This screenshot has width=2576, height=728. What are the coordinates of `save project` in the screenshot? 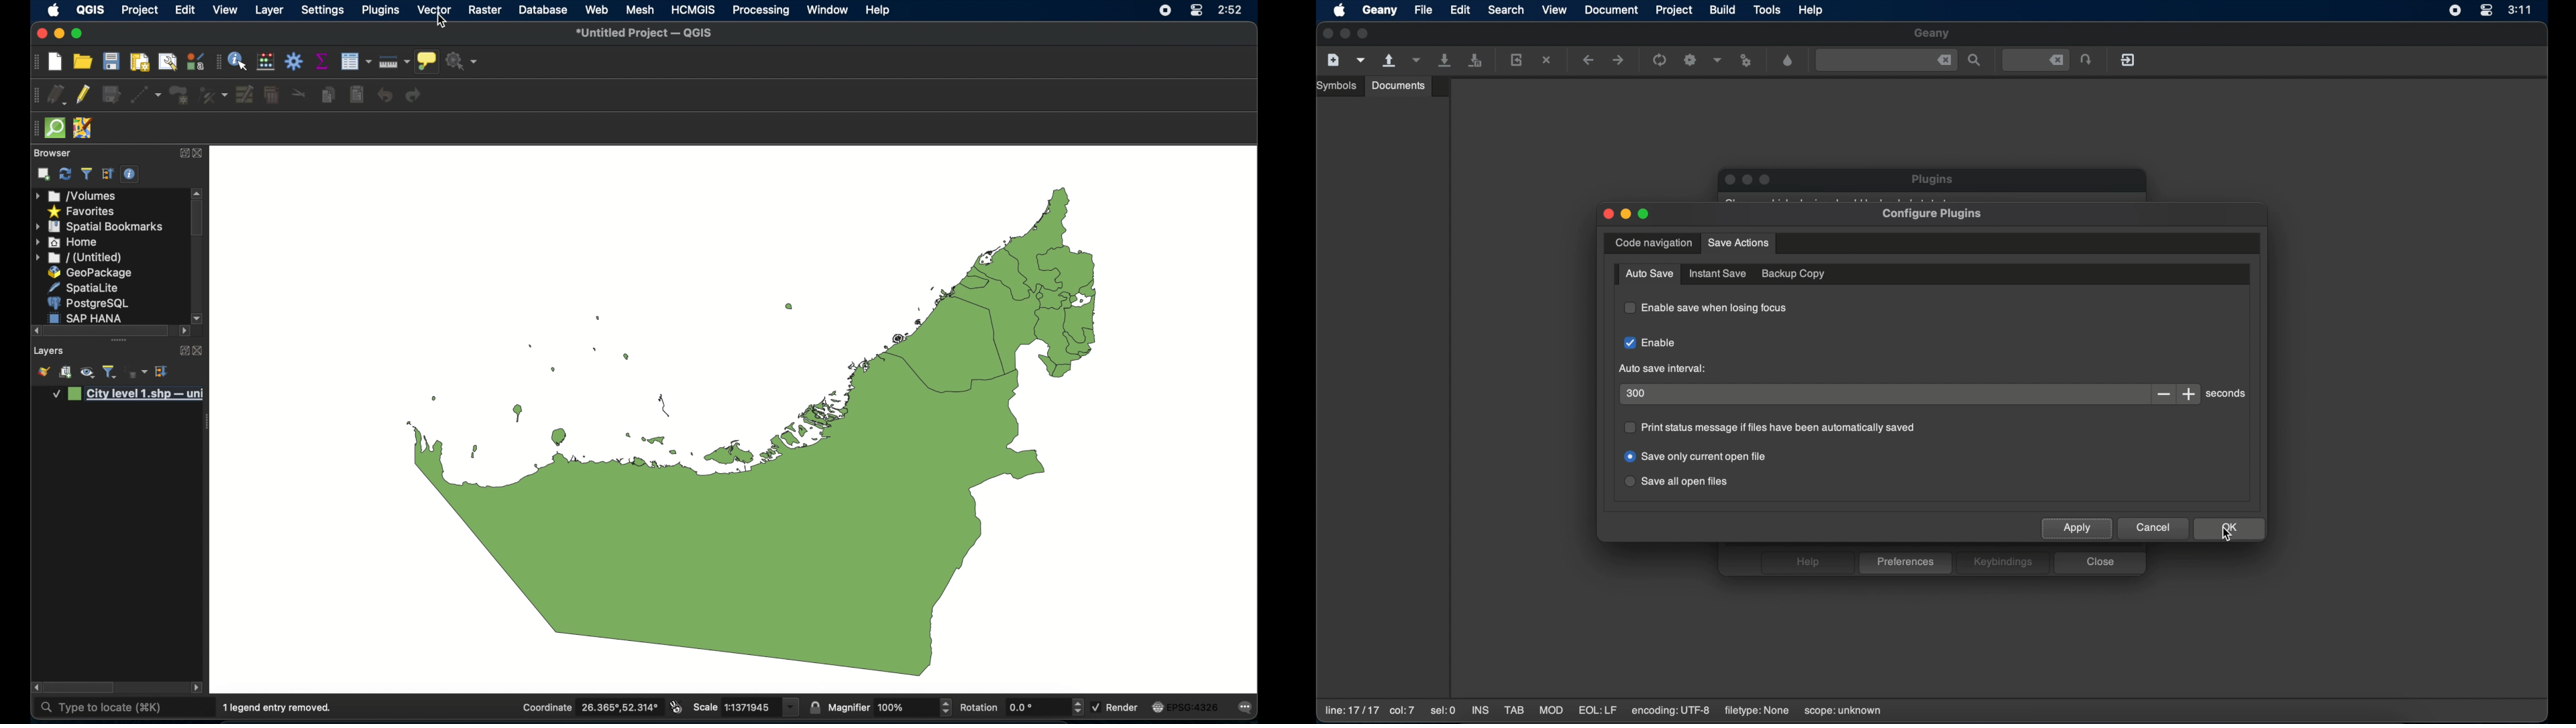 It's located at (112, 62).